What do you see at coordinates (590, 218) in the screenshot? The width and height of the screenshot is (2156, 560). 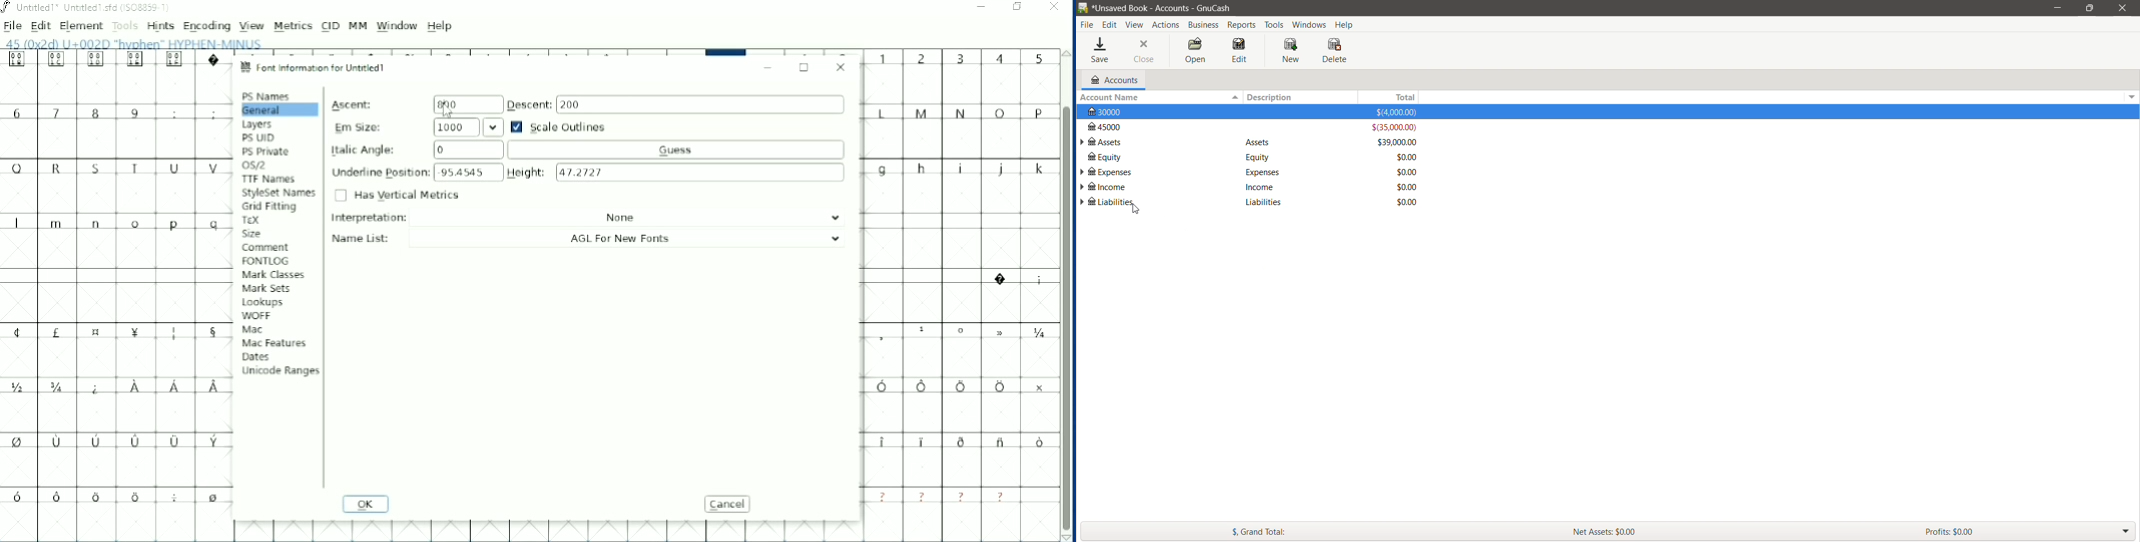 I see `Interpretation` at bounding box center [590, 218].